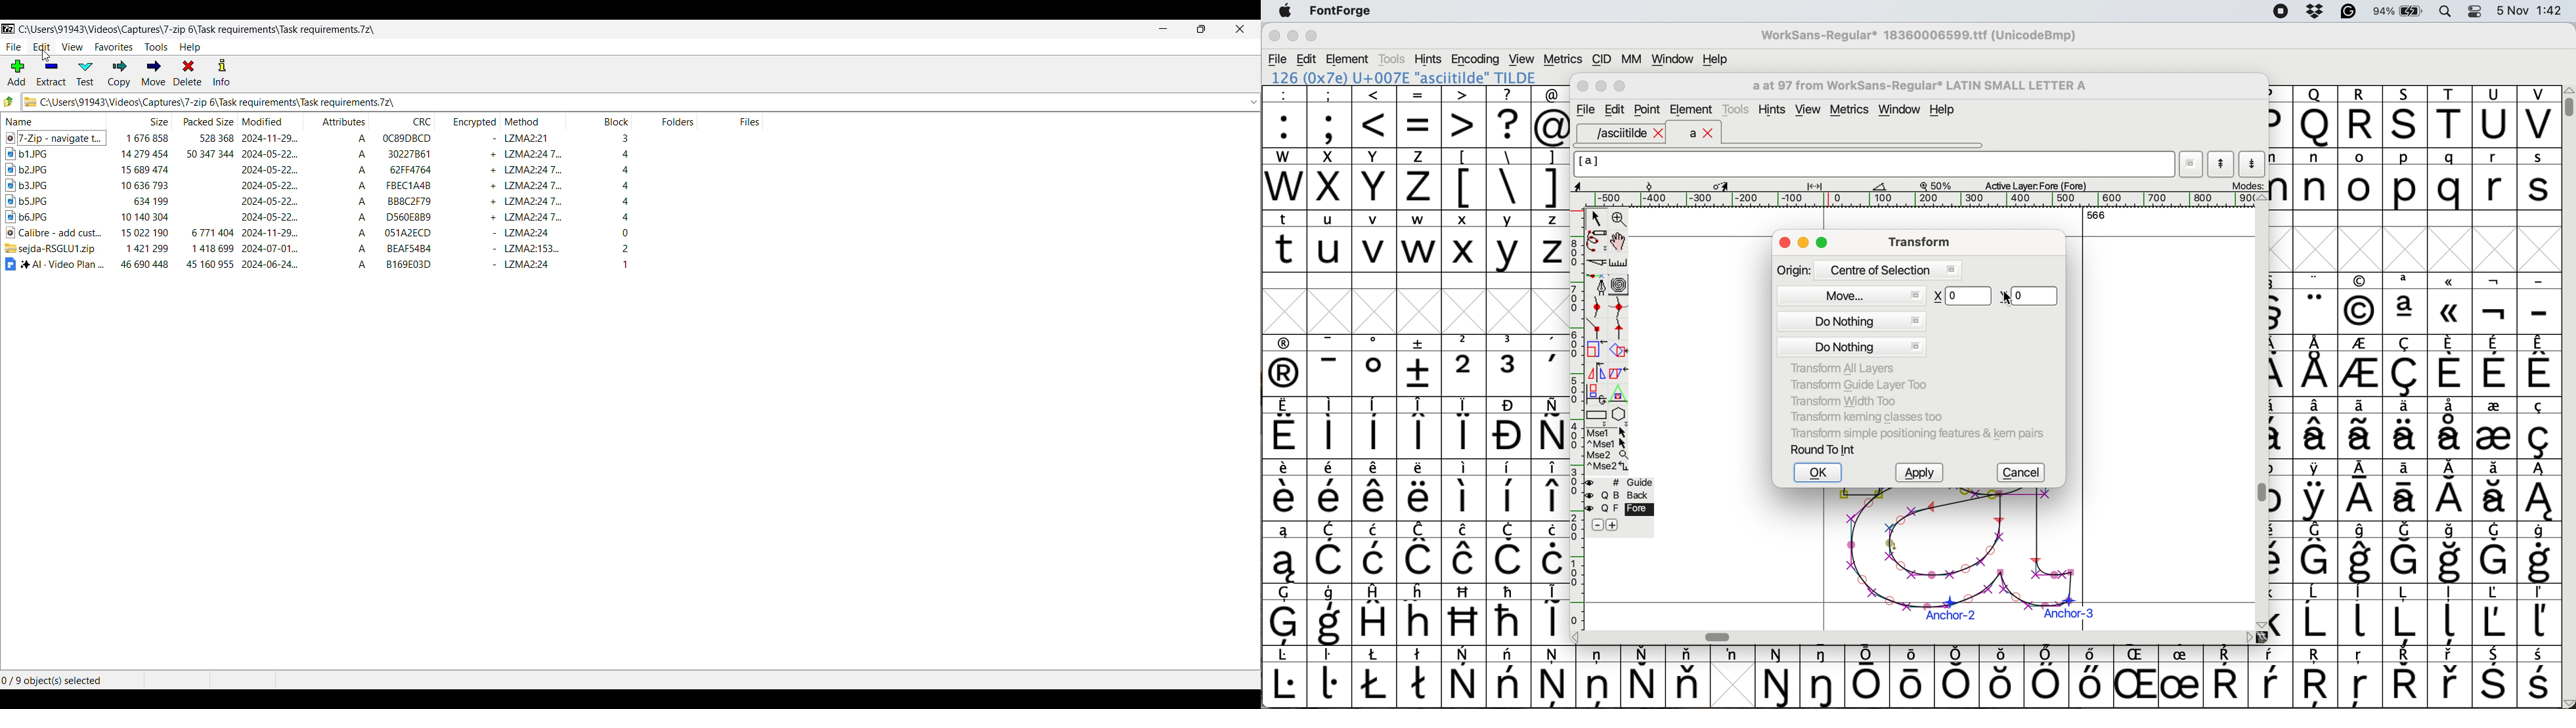 This screenshot has width=2576, height=728. I want to click on symbol, so click(1284, 677).